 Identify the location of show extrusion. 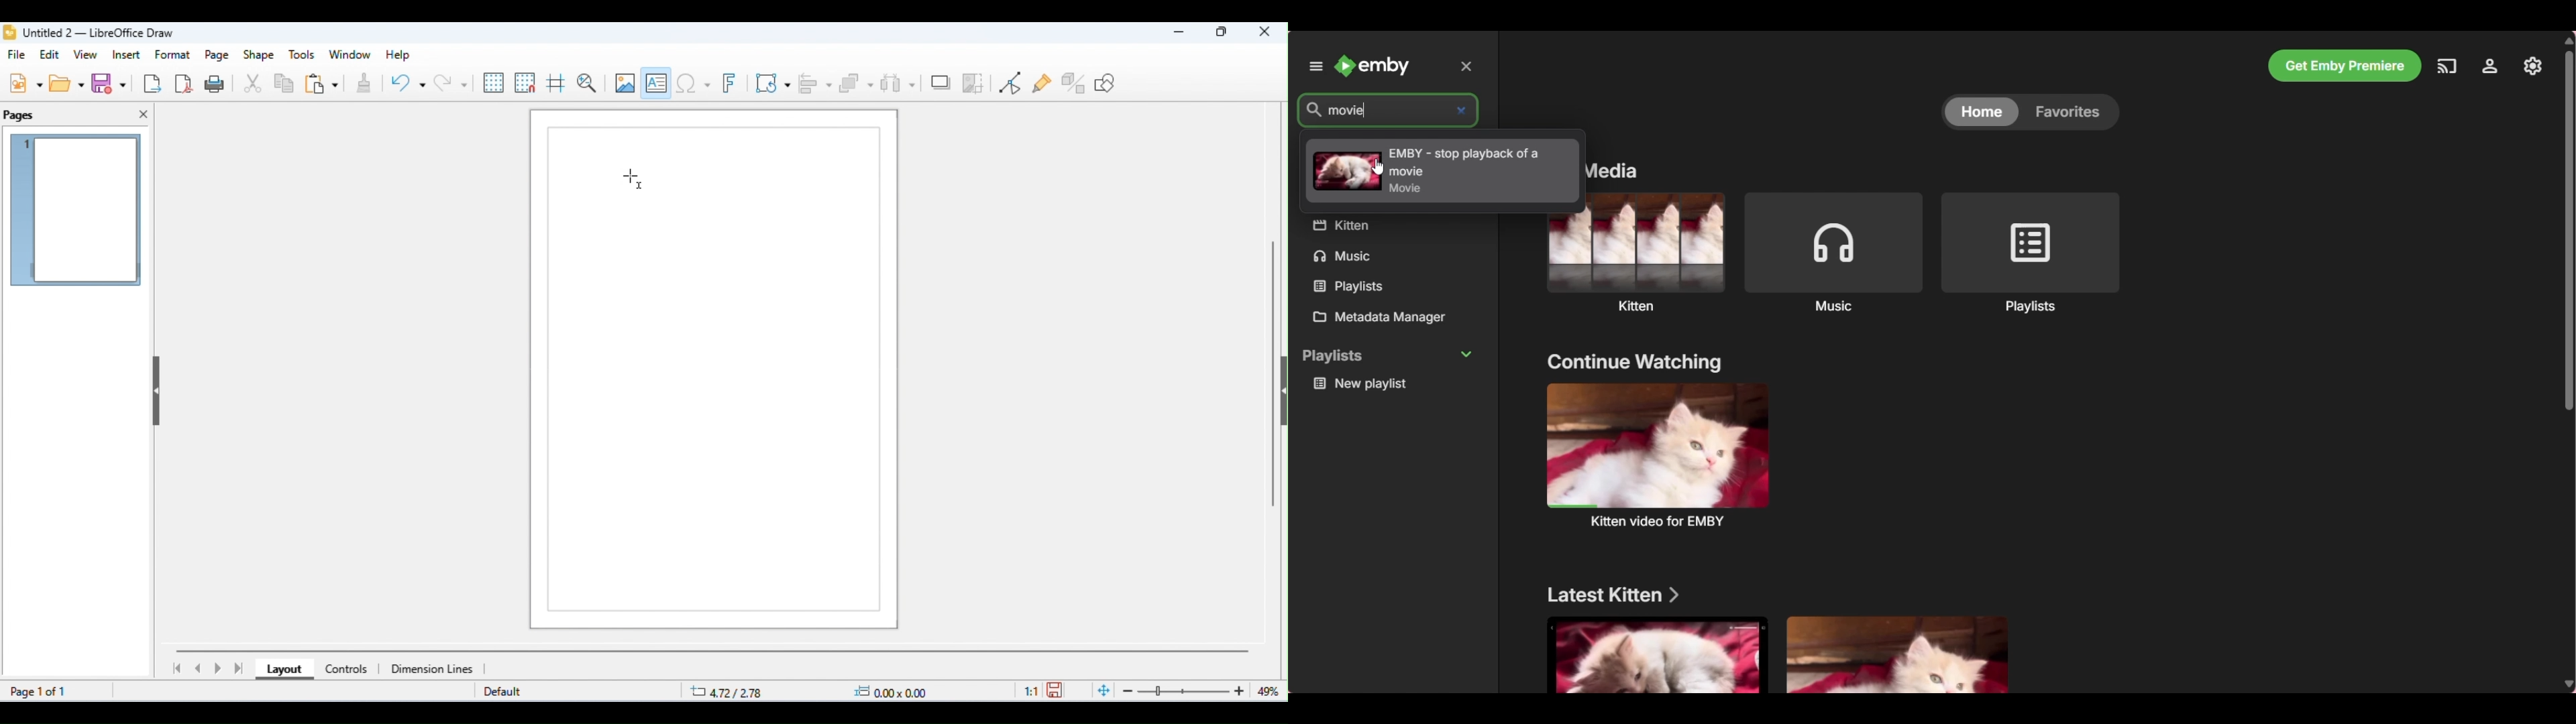
(1075, 82).